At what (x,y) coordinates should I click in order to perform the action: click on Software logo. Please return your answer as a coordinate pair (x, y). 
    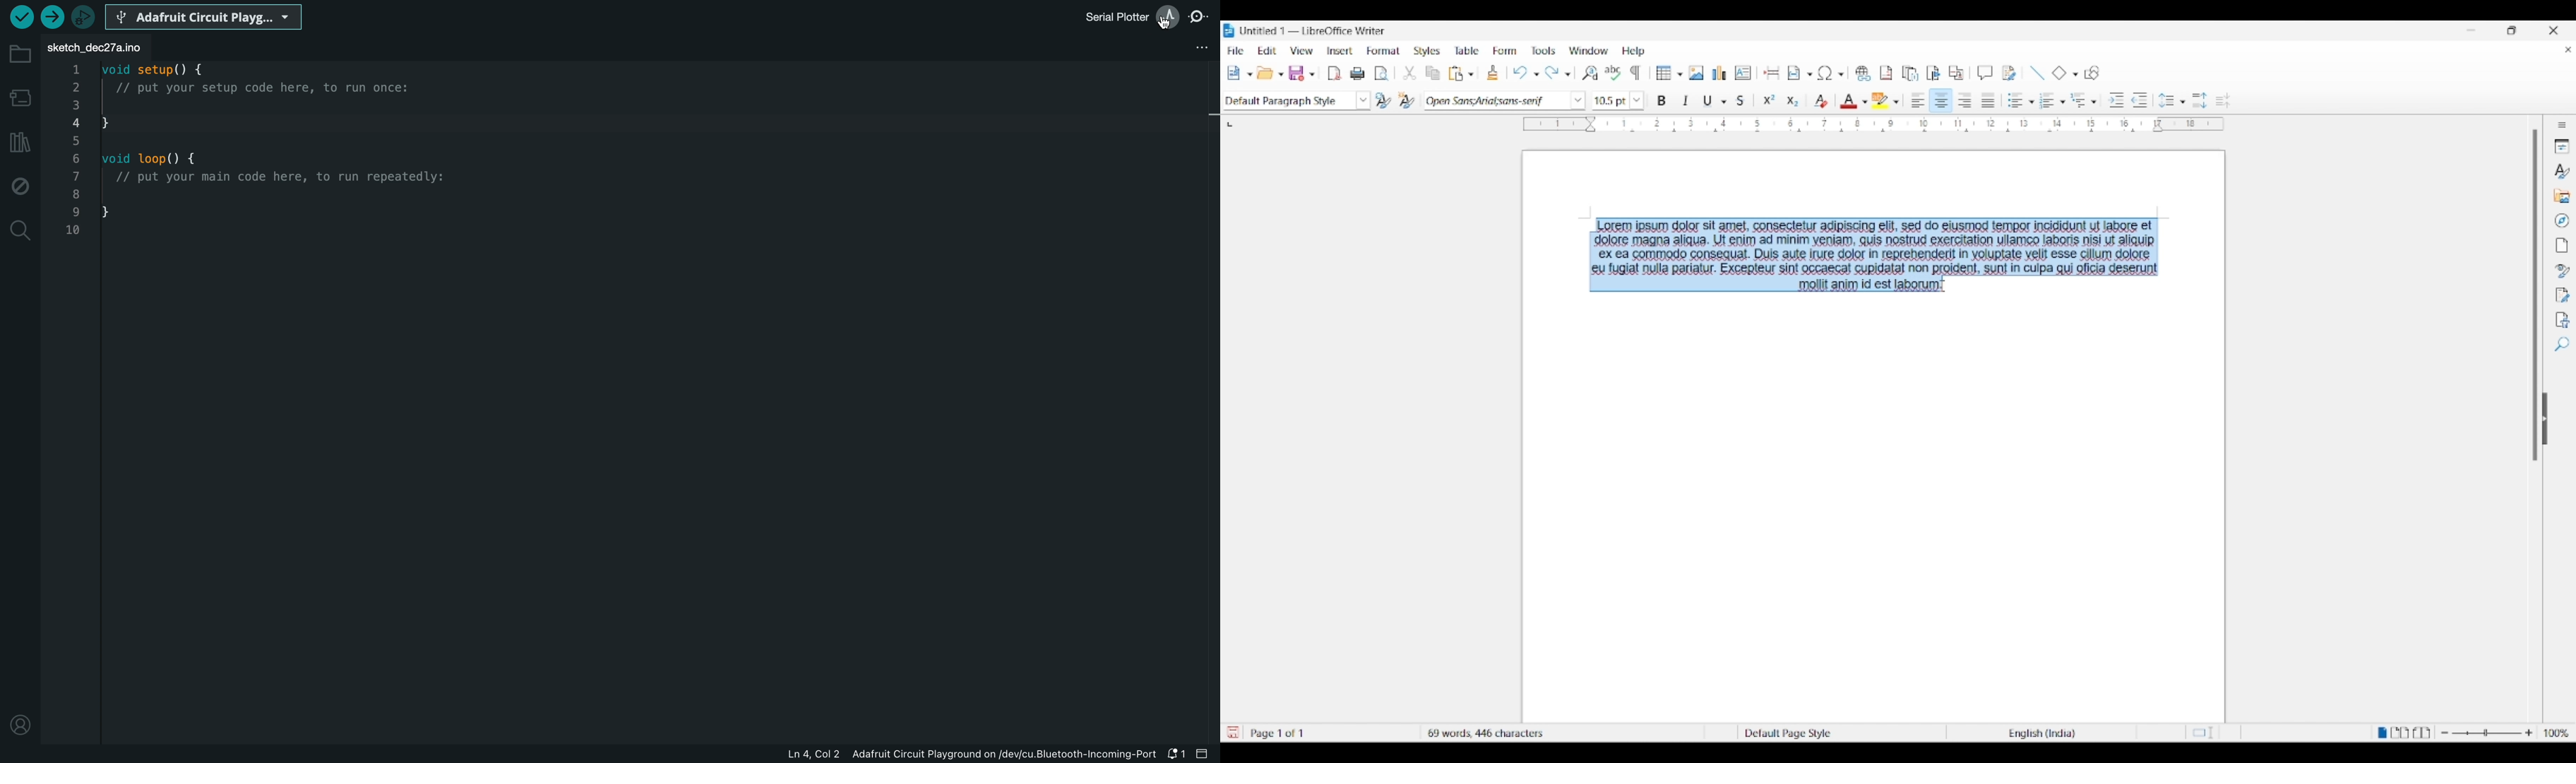
    Looking at the image, I should click on (1229, 30).